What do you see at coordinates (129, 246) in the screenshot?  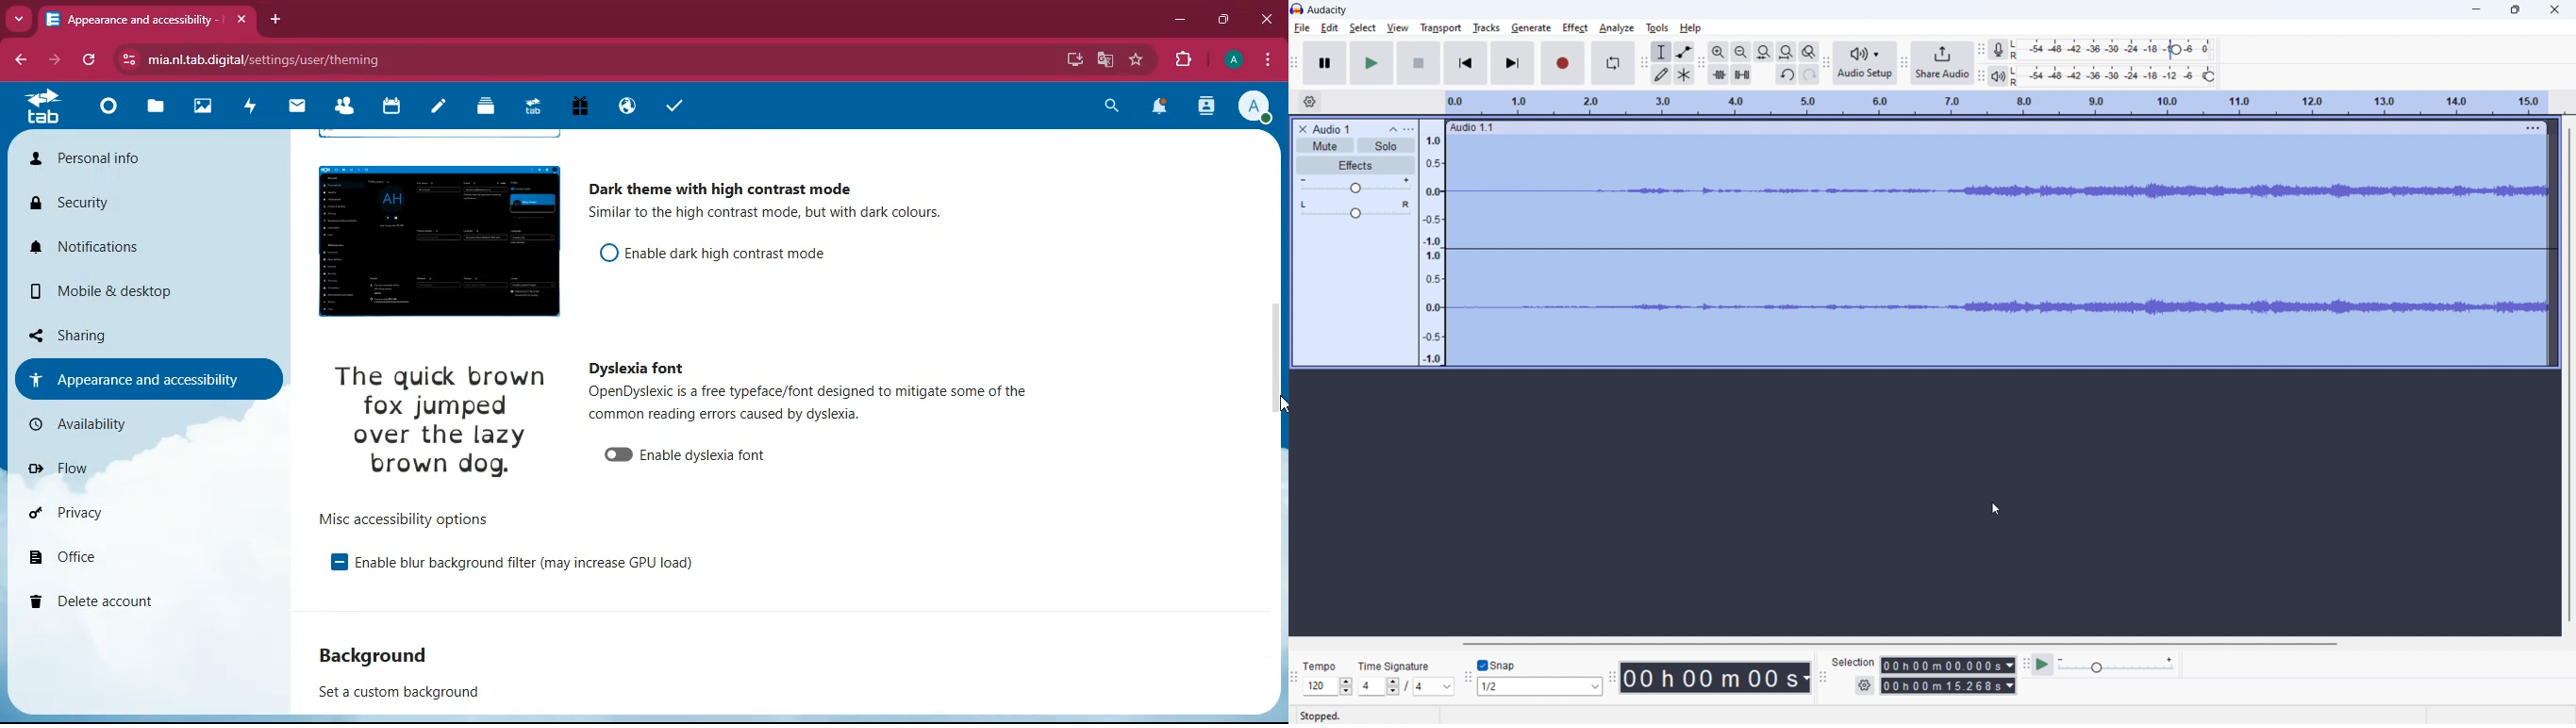 I see `notifications` at bounding box center [129, 246].